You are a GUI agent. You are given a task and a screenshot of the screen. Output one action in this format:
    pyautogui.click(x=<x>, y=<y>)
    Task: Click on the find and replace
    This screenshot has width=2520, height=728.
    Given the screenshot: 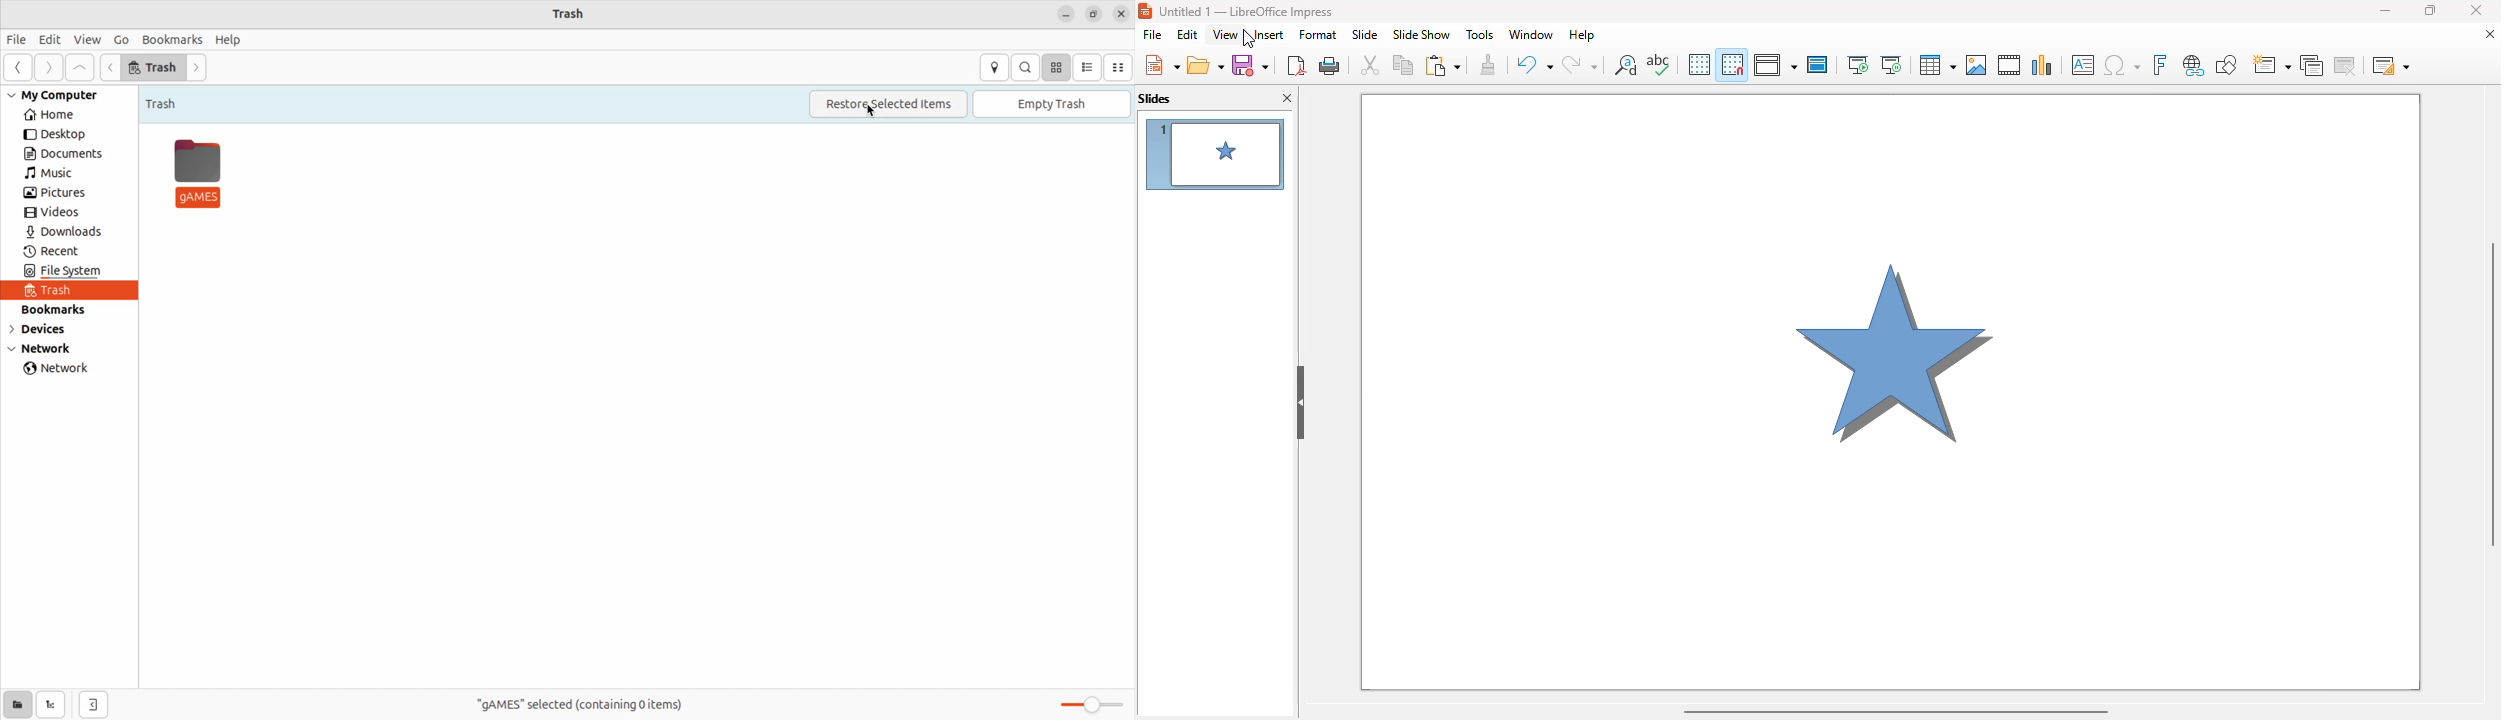 What is the action you would take?
    pyautogui.click(x=1626, y=64)
    